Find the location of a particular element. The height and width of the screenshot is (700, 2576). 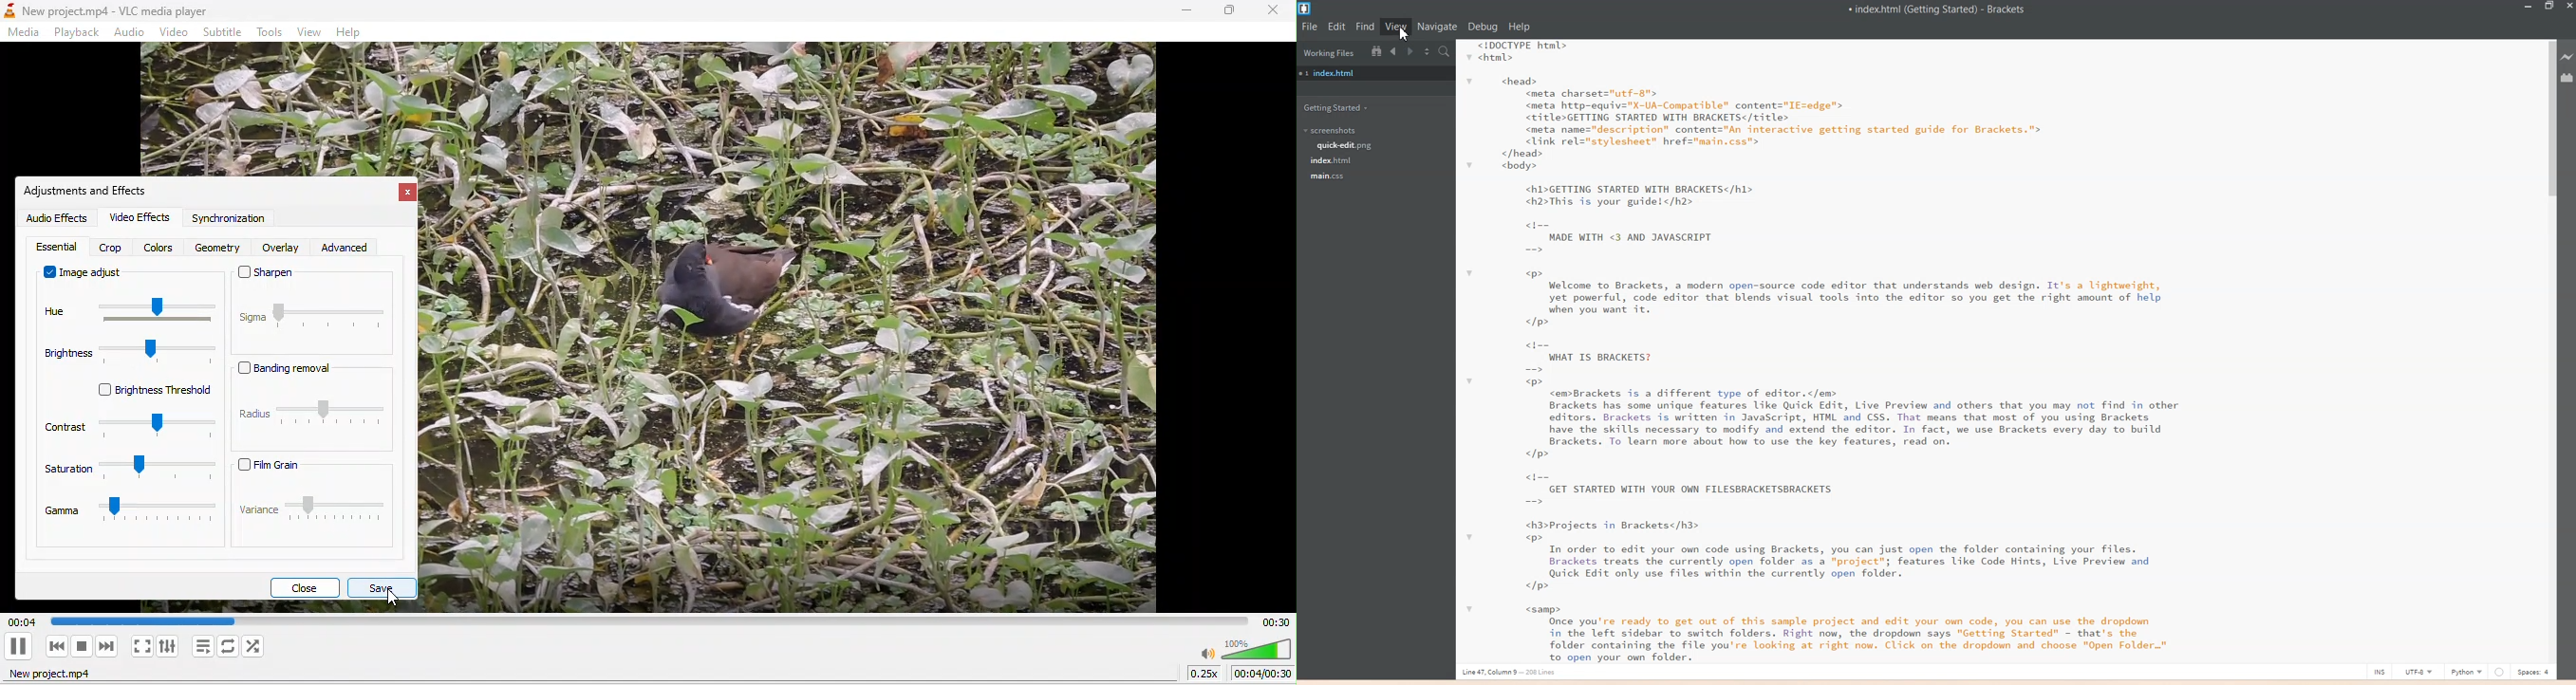

UTF-8 is located at coordinates (2418, 672).